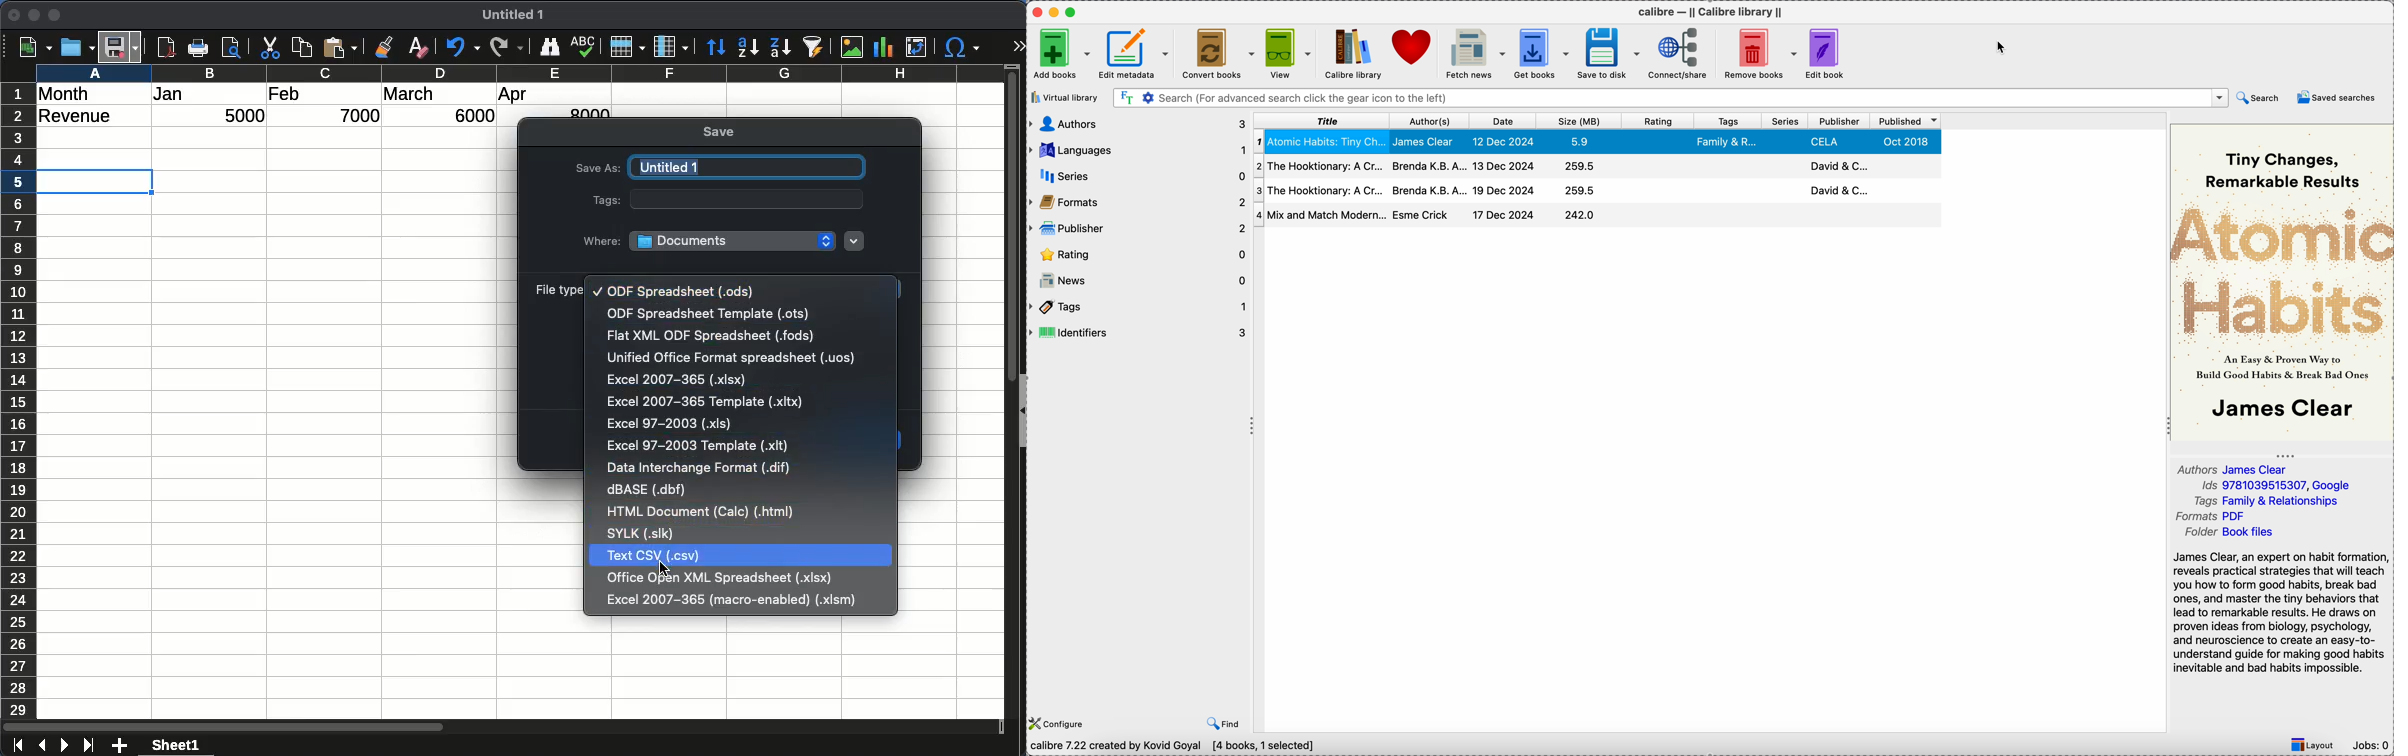 The image size is (2408, 756). I want to click on month, so click(68, 93).